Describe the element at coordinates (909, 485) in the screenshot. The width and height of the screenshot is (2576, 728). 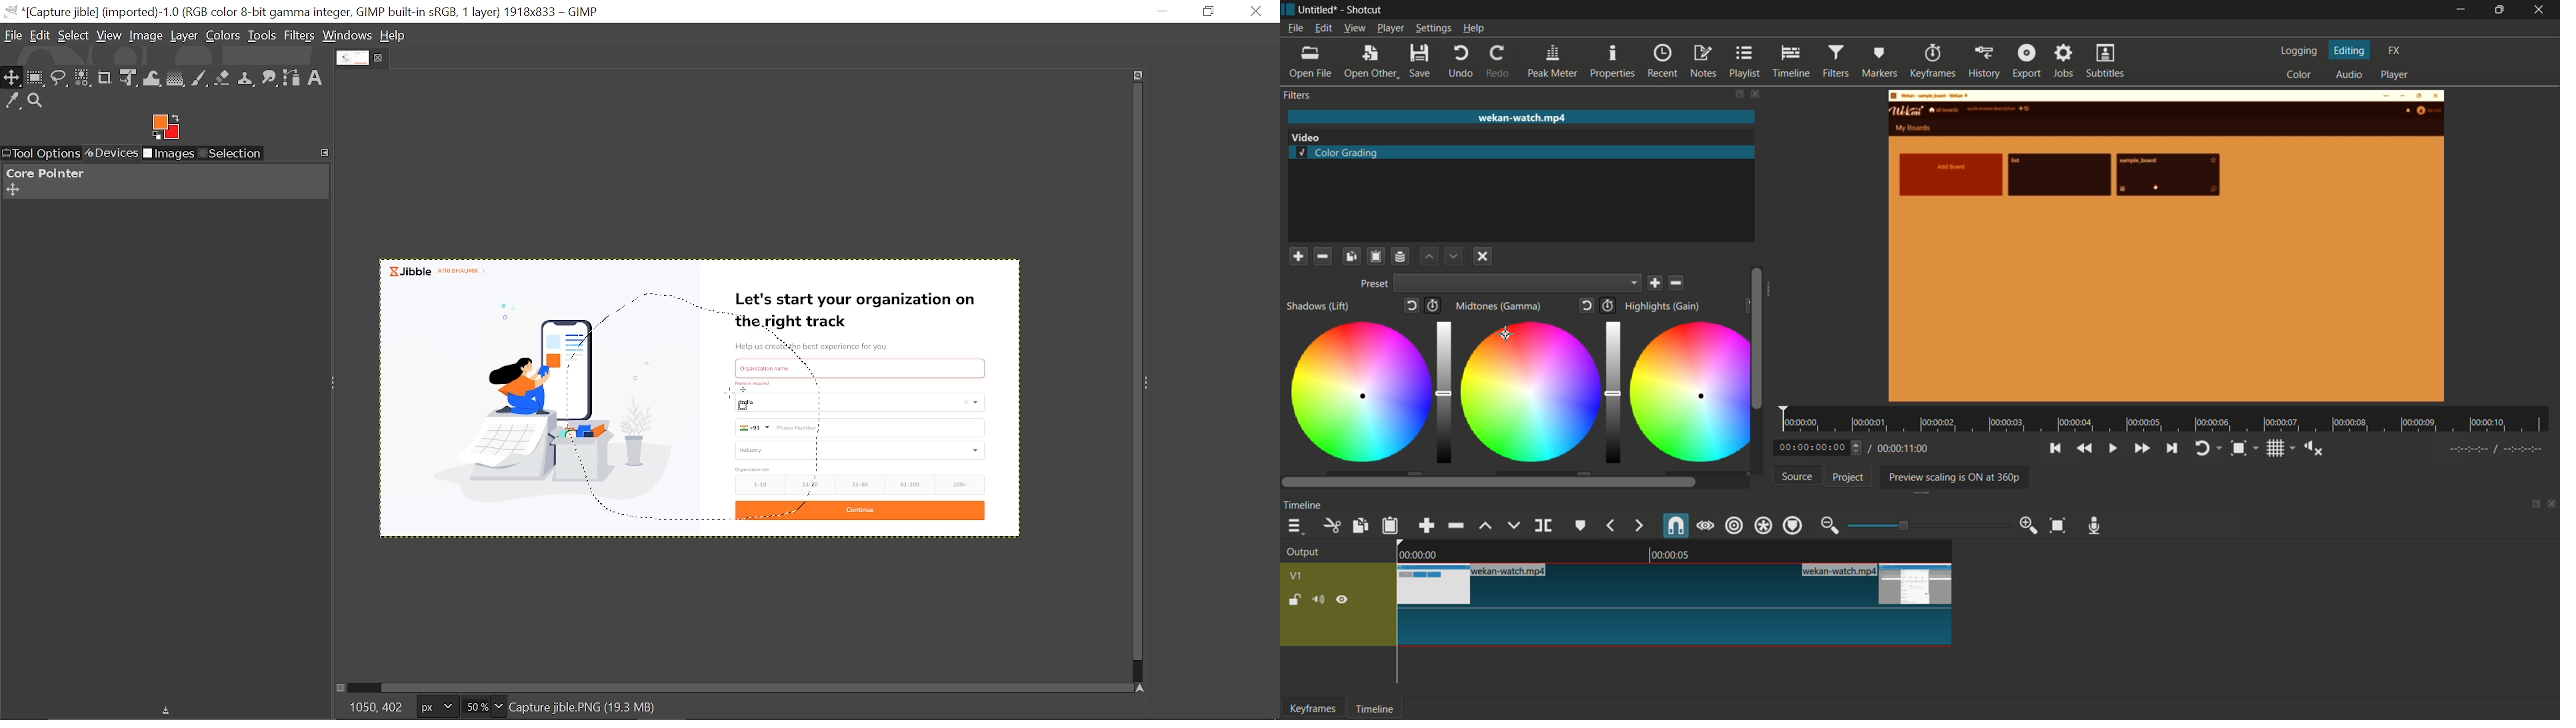
I see `51-100` at that location.